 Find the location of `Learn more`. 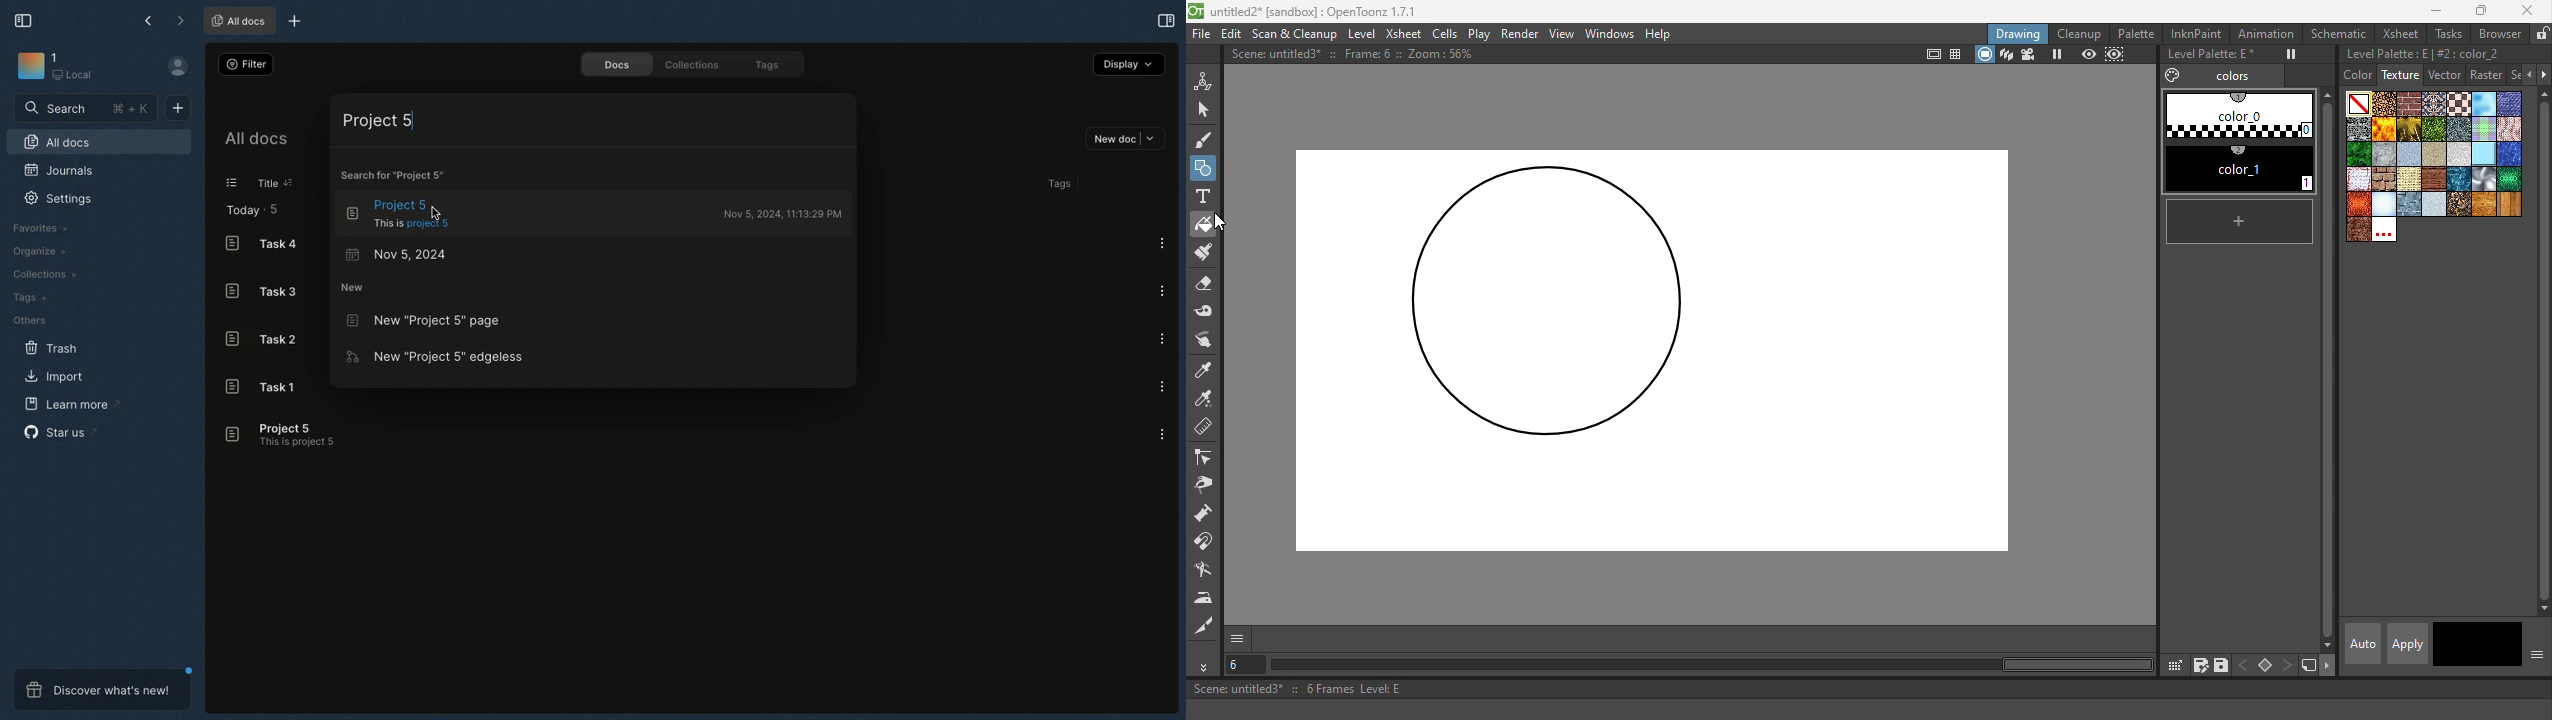

Learn more is located at coordinates (66, 402).